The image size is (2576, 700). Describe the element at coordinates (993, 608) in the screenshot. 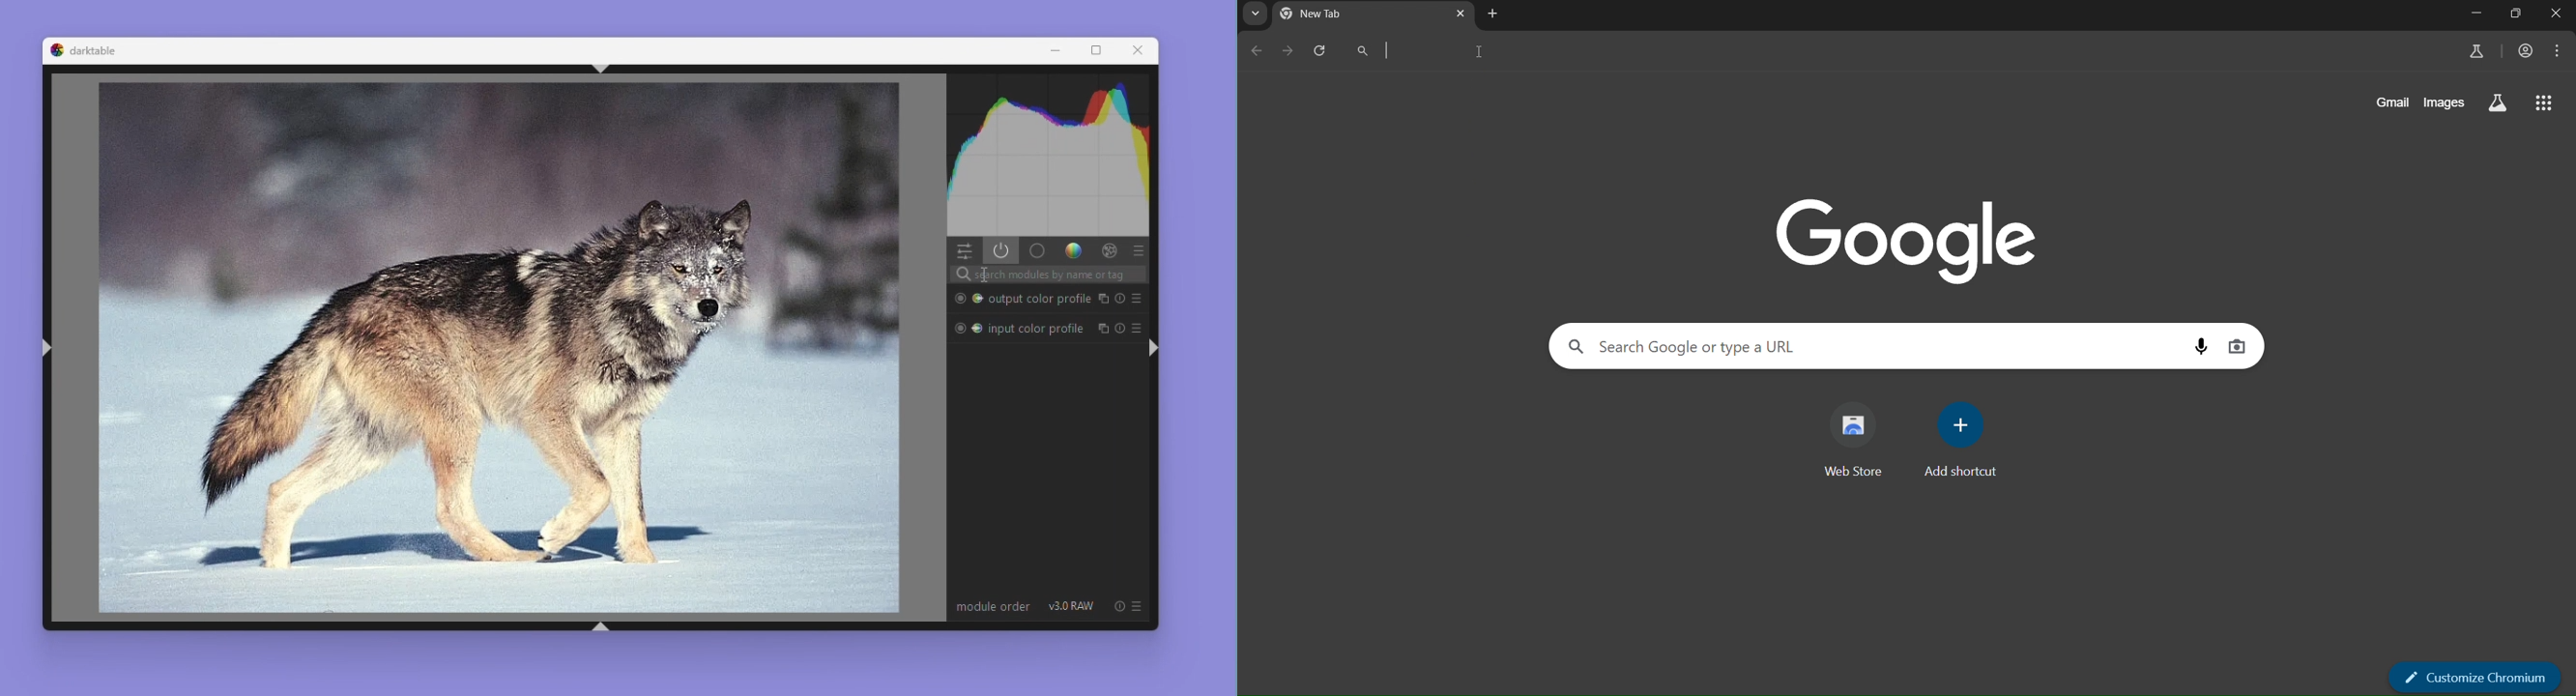

I see `Module order ` at that location.